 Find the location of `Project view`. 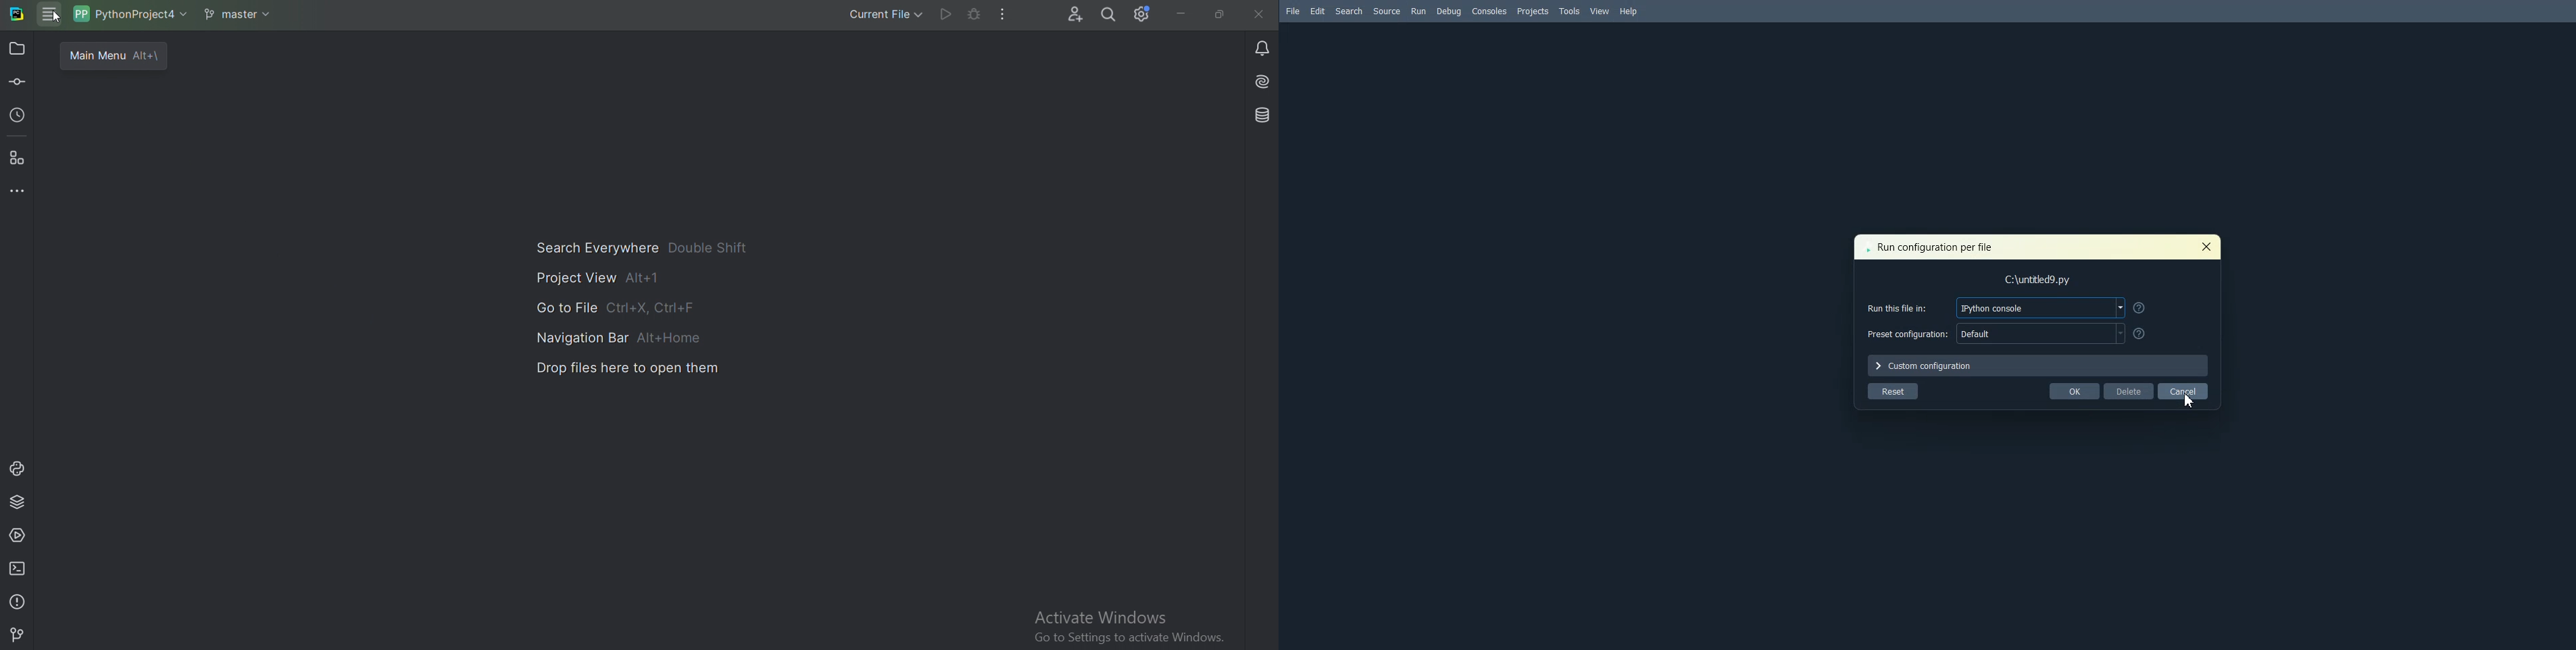

Project view is located at coordinates (596, 277).